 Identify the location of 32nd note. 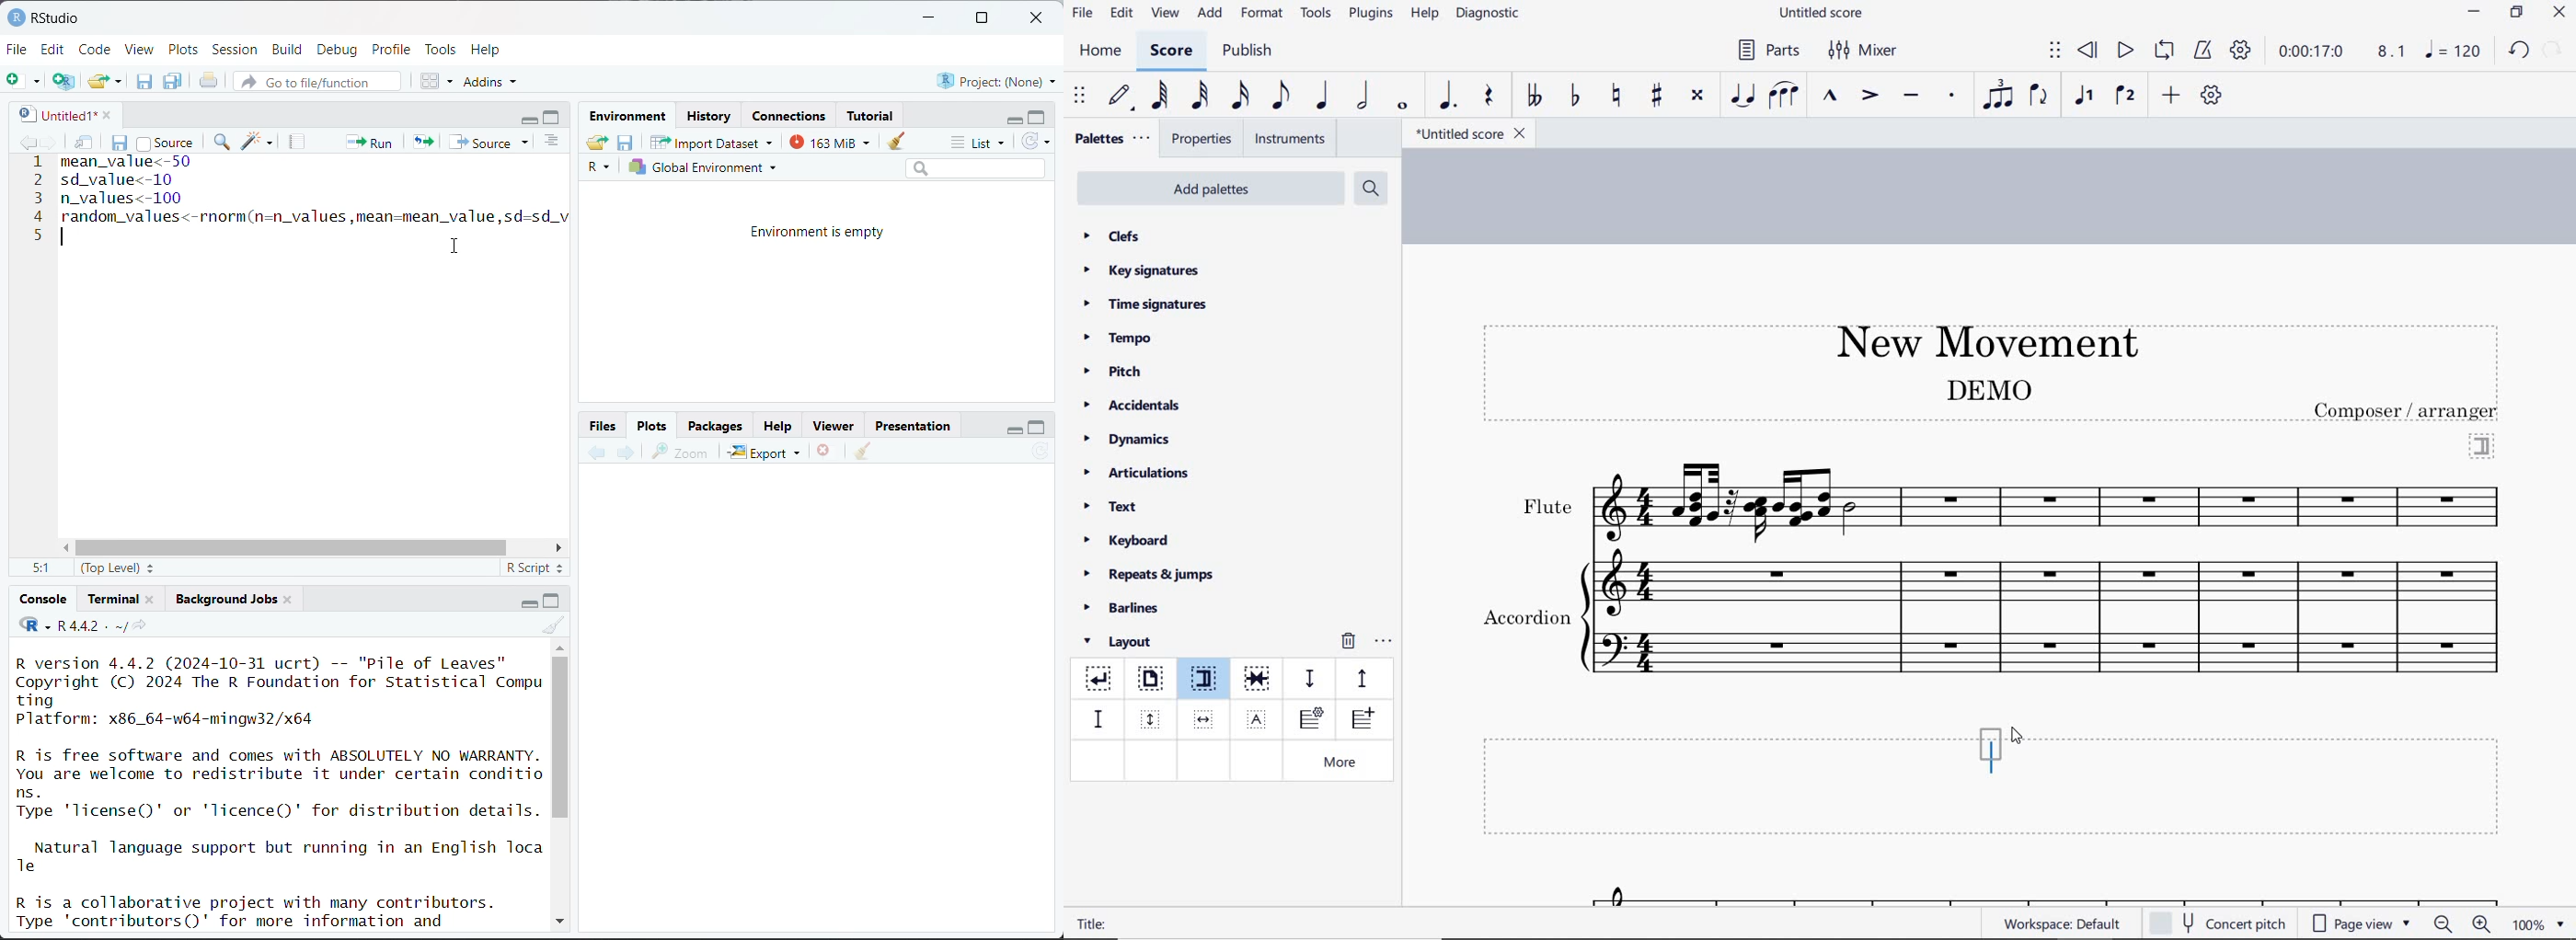
(1199, 96).